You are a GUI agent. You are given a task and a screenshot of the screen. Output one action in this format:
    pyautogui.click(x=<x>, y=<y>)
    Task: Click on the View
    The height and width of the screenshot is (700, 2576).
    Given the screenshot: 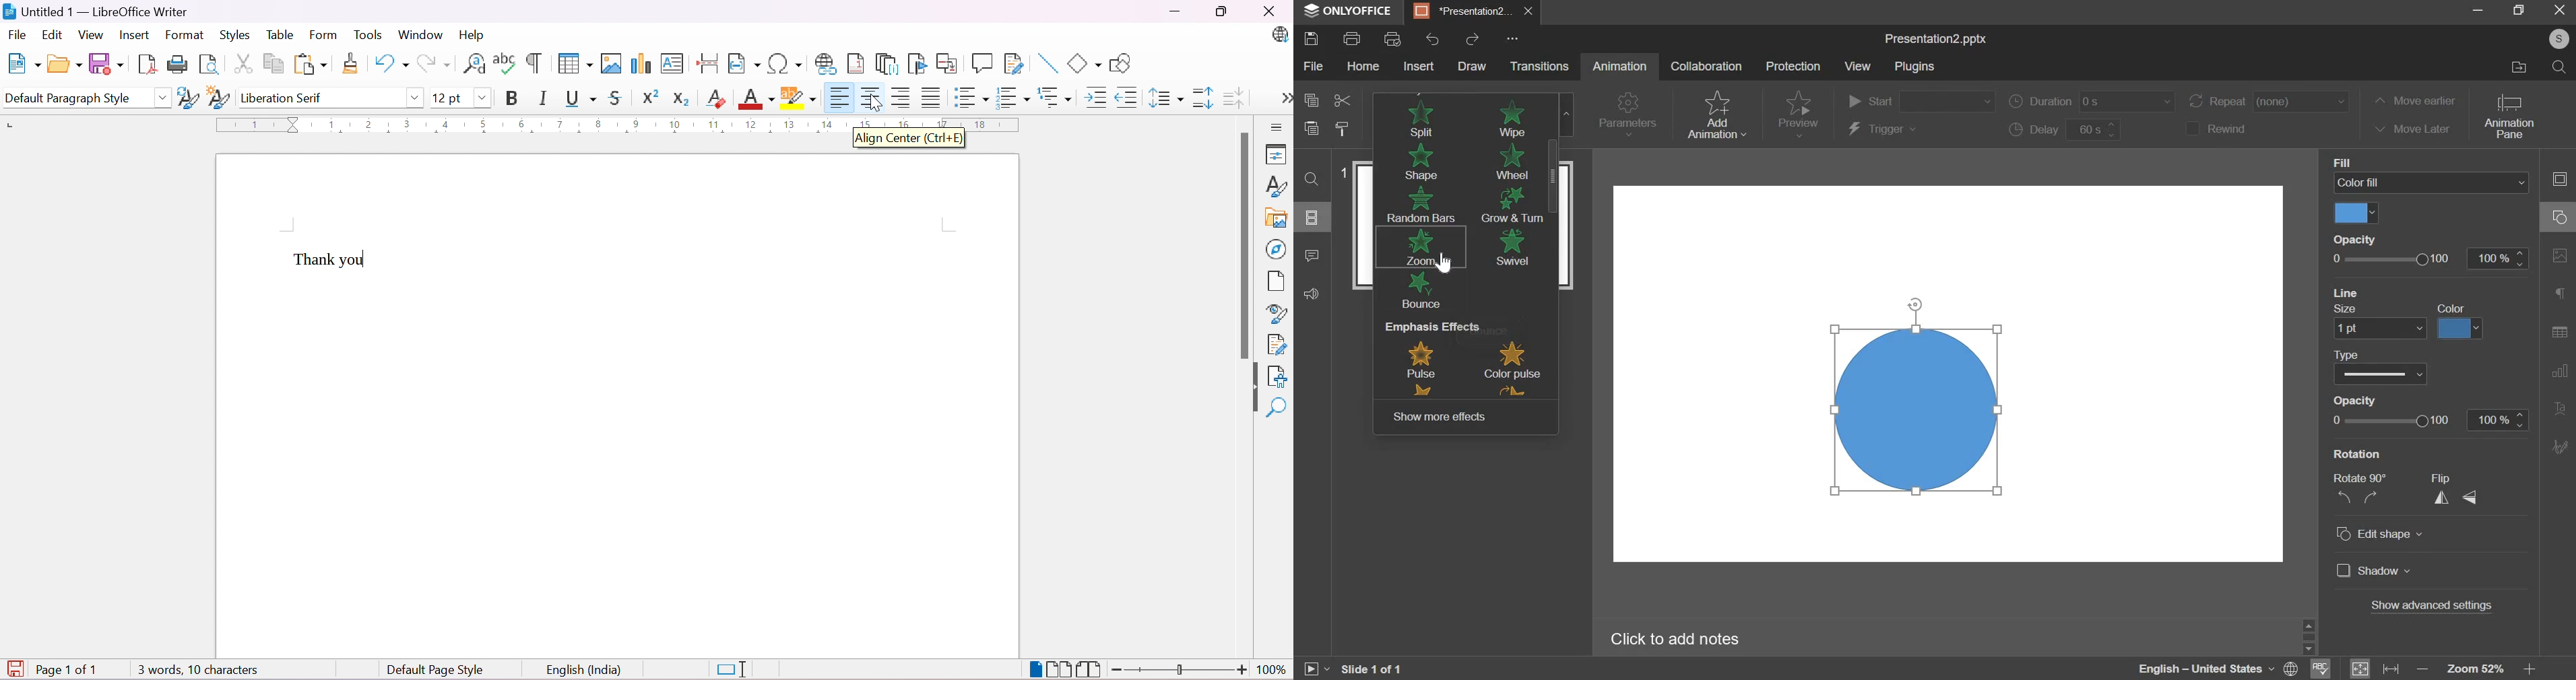 What is the action you would take?
    pyautogui.click(x=92, y=34)
    